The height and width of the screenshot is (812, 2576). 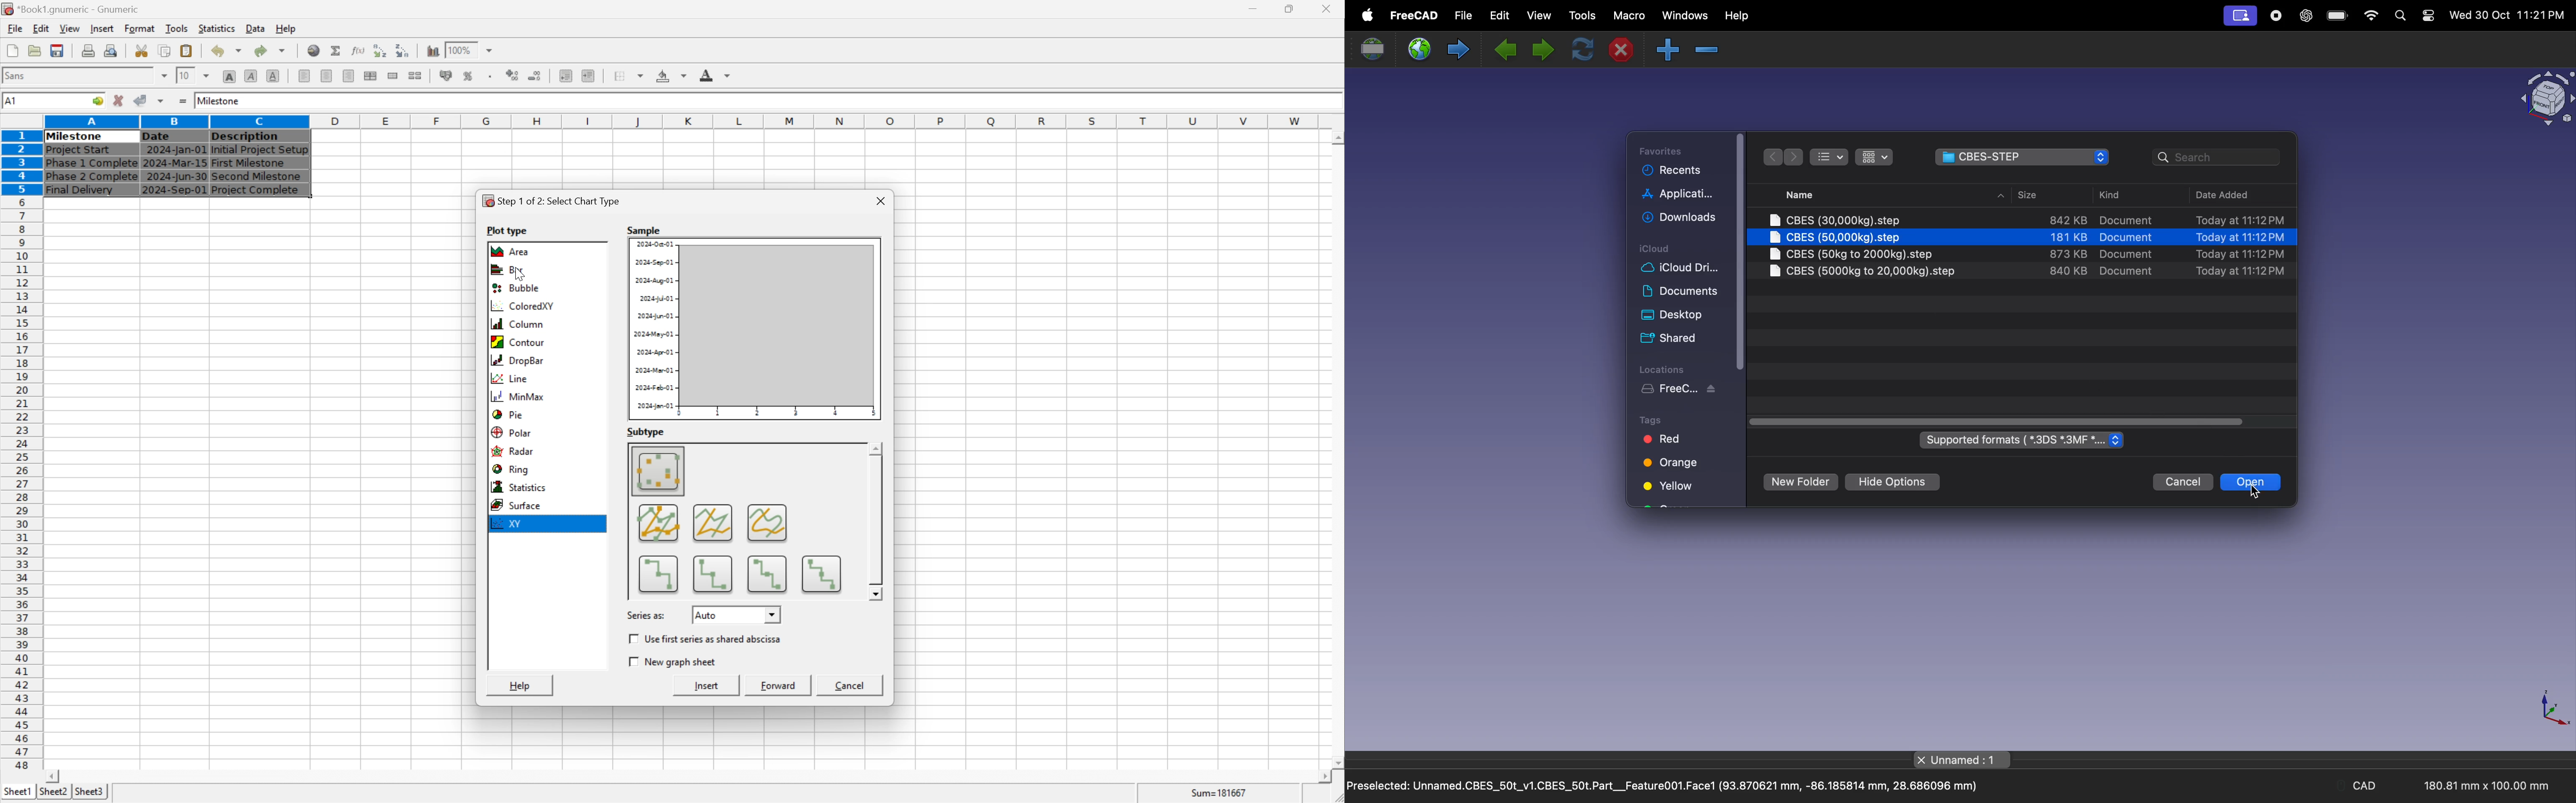 I want to click on favourties, so click(x=1670, y=150).